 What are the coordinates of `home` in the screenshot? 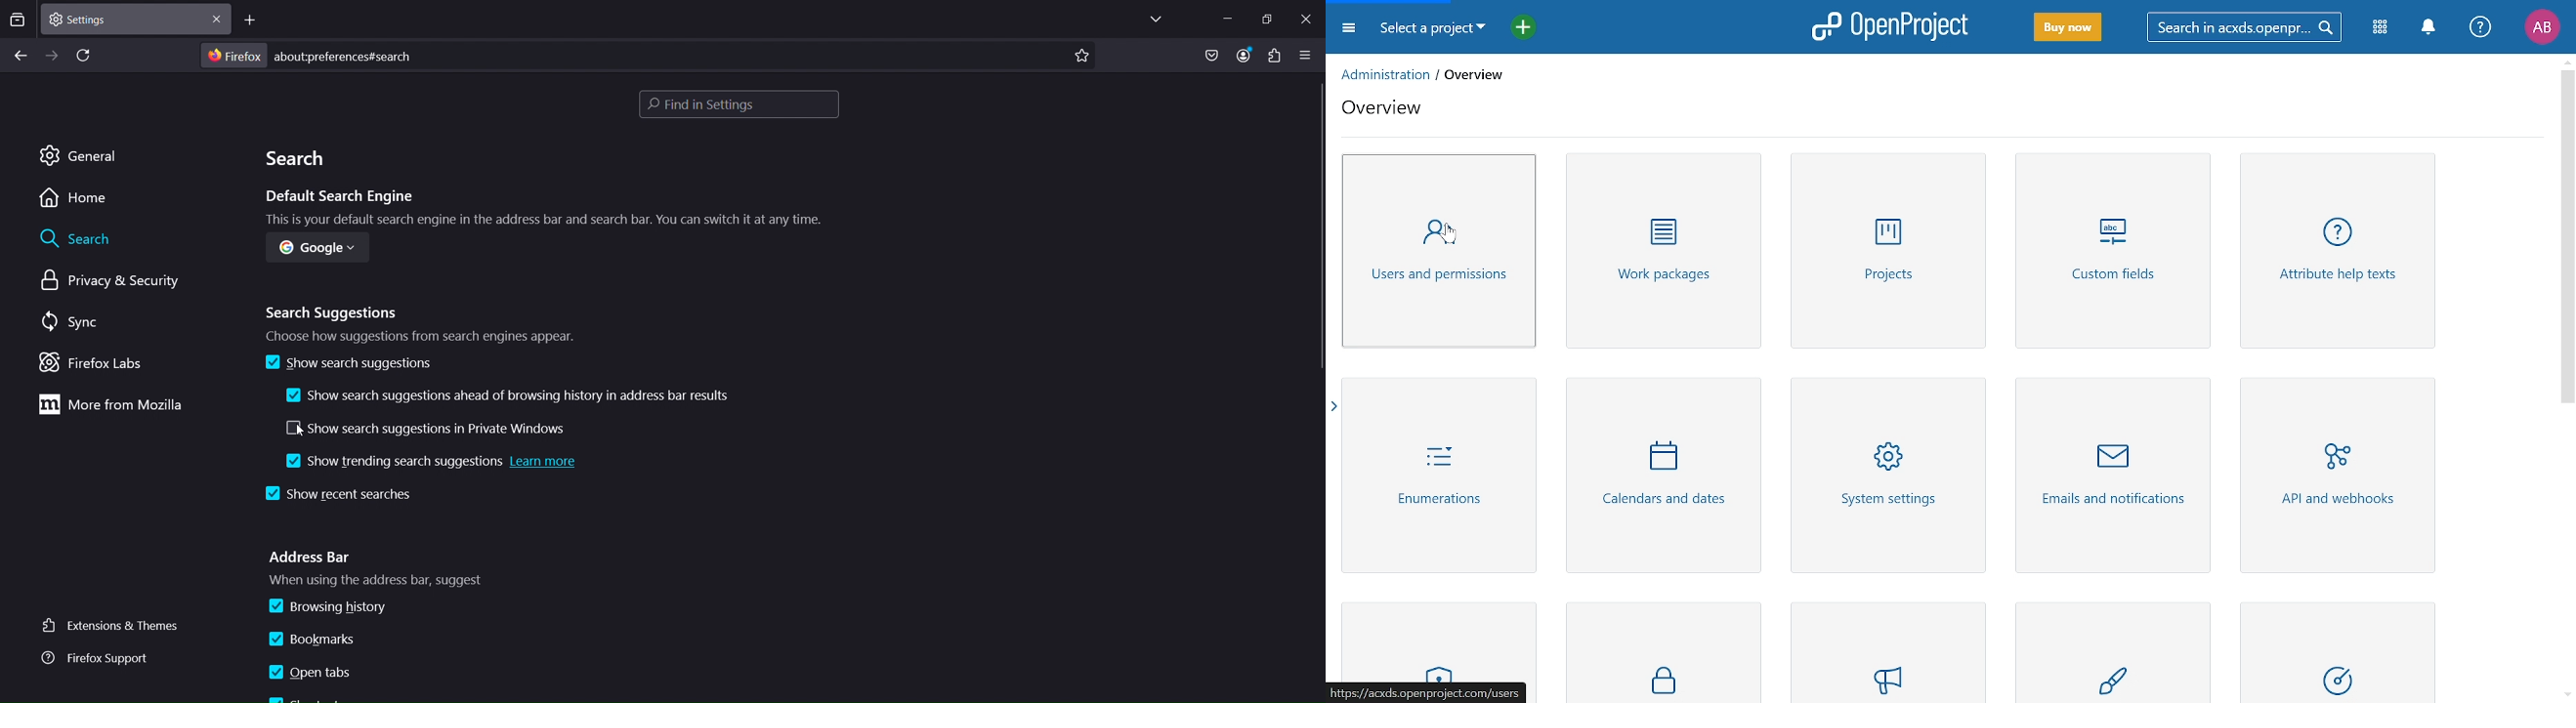 It's located at (79, 199).